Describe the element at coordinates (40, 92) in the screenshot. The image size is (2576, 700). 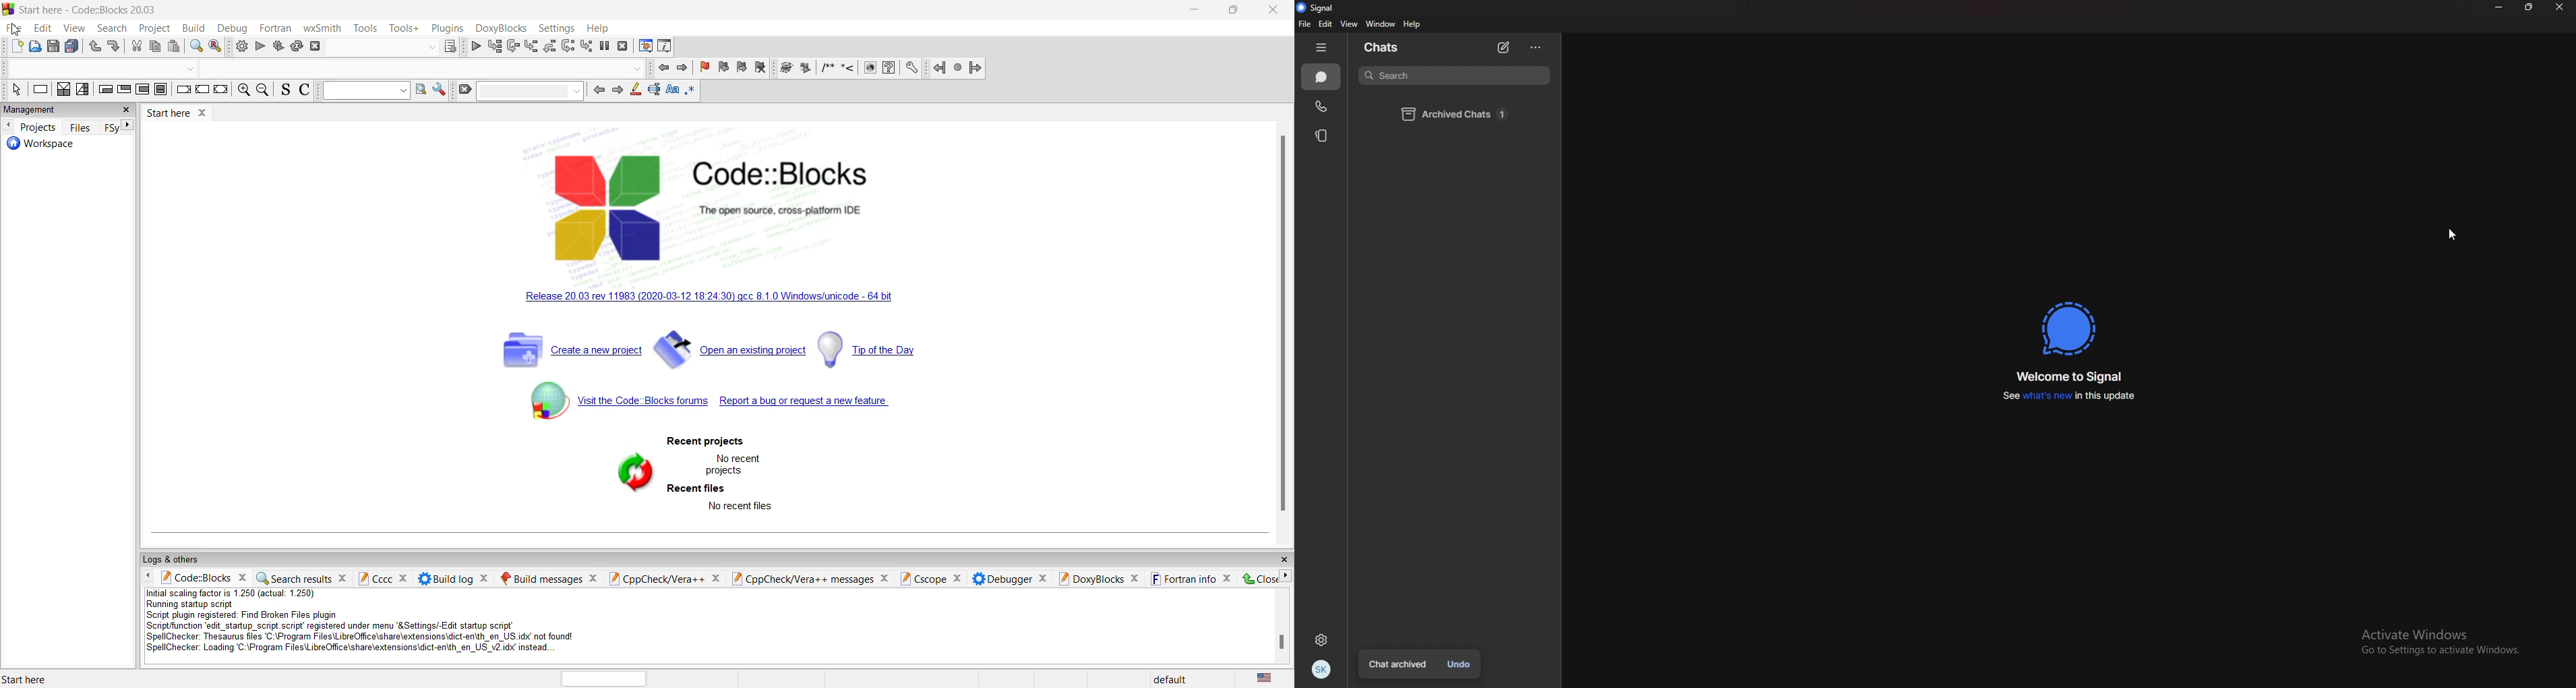
I see `instruction` at that location.